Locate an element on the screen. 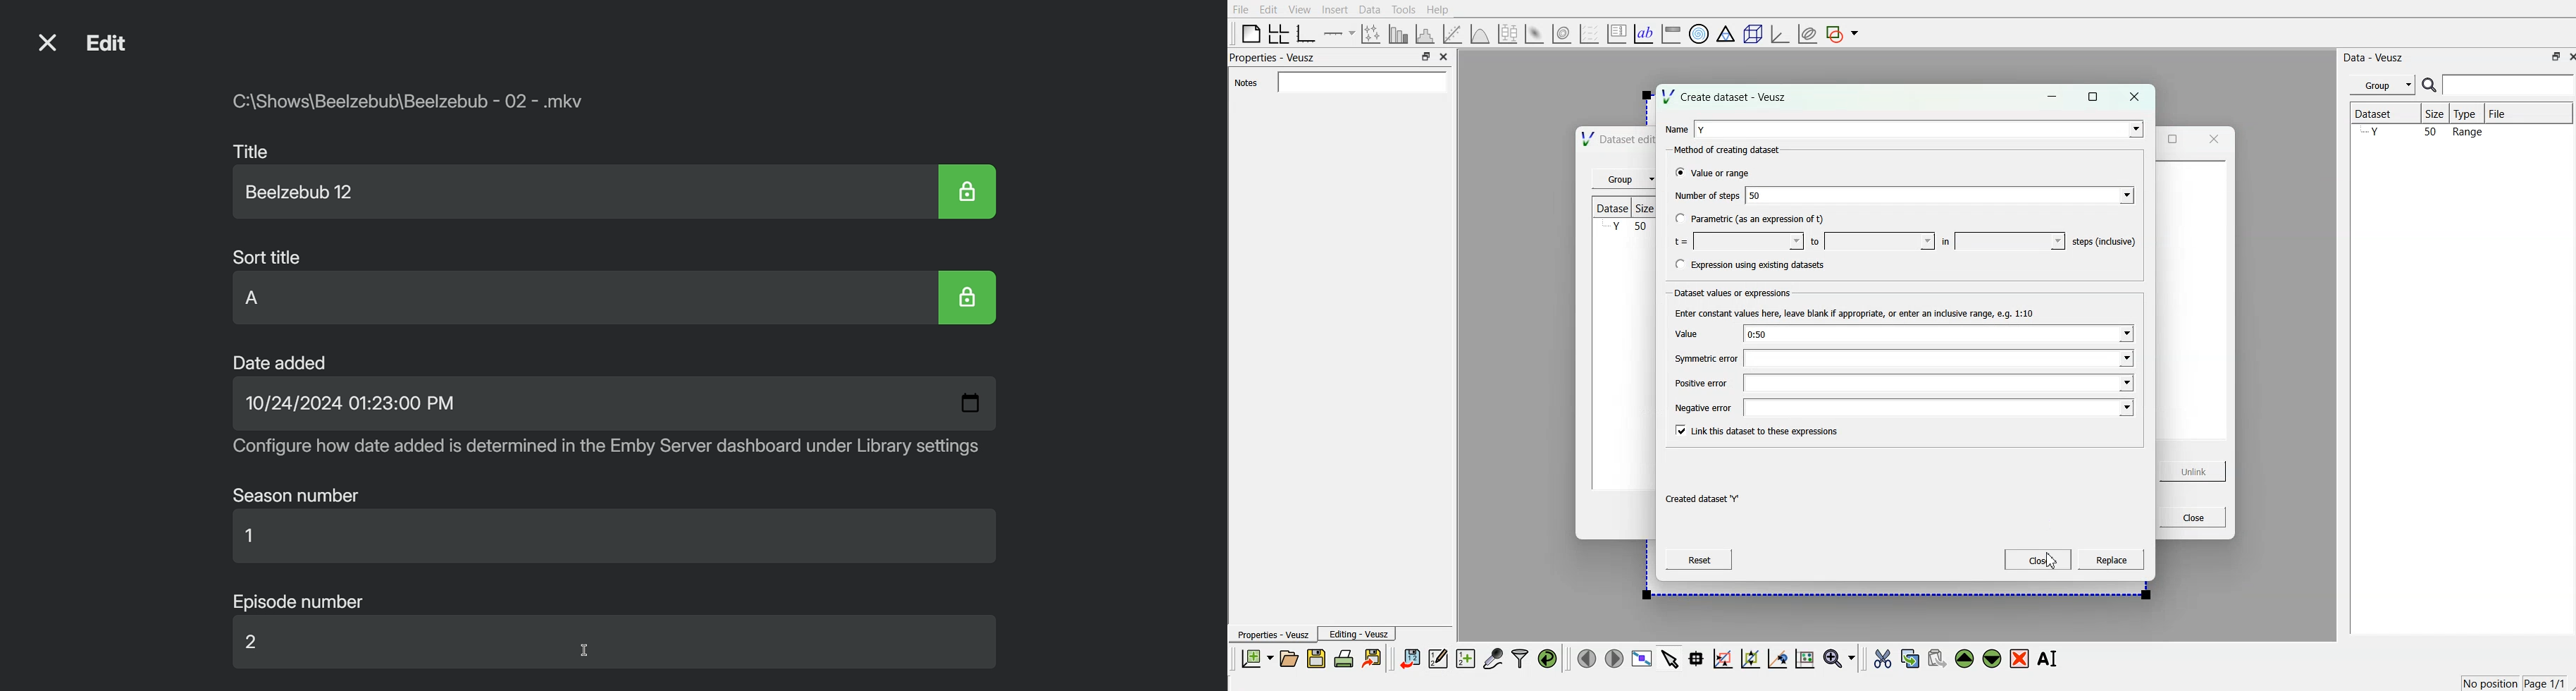 This screenshot has width=2576, height=700. zoom functions is located at coordinates (1840, 658).